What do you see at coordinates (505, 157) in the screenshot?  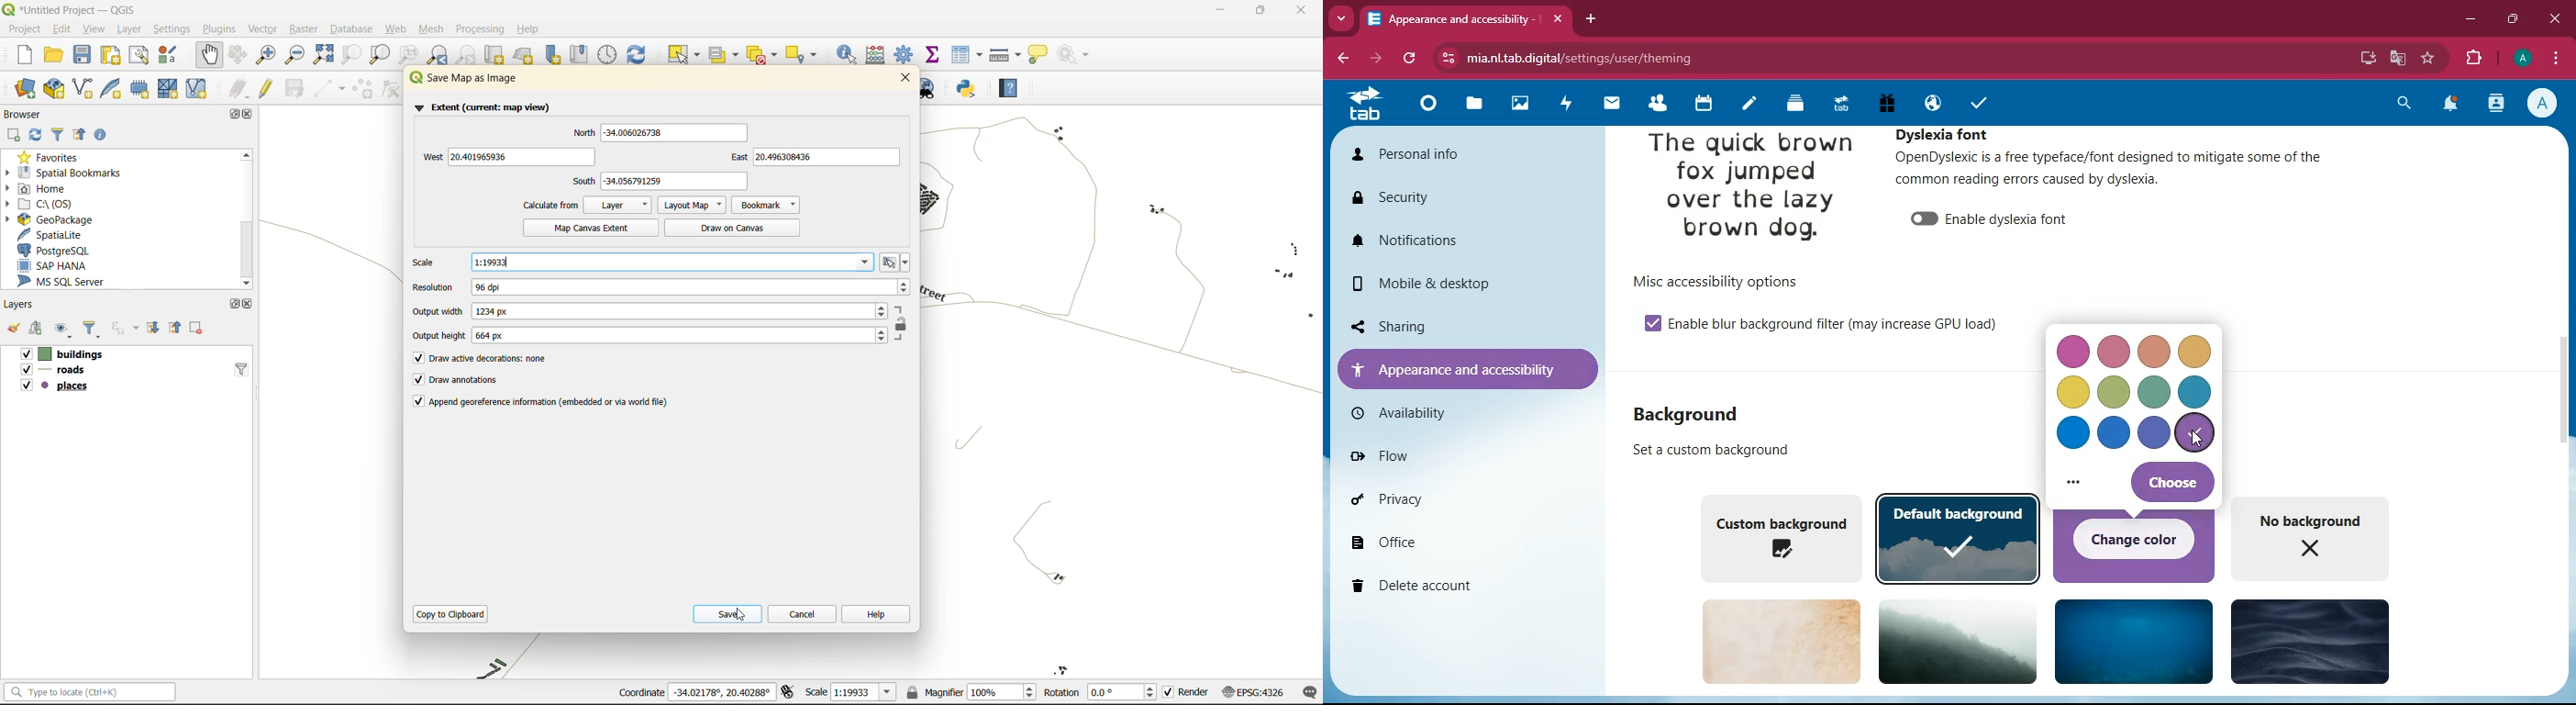 I see `west` at bounding box center [505, 157].